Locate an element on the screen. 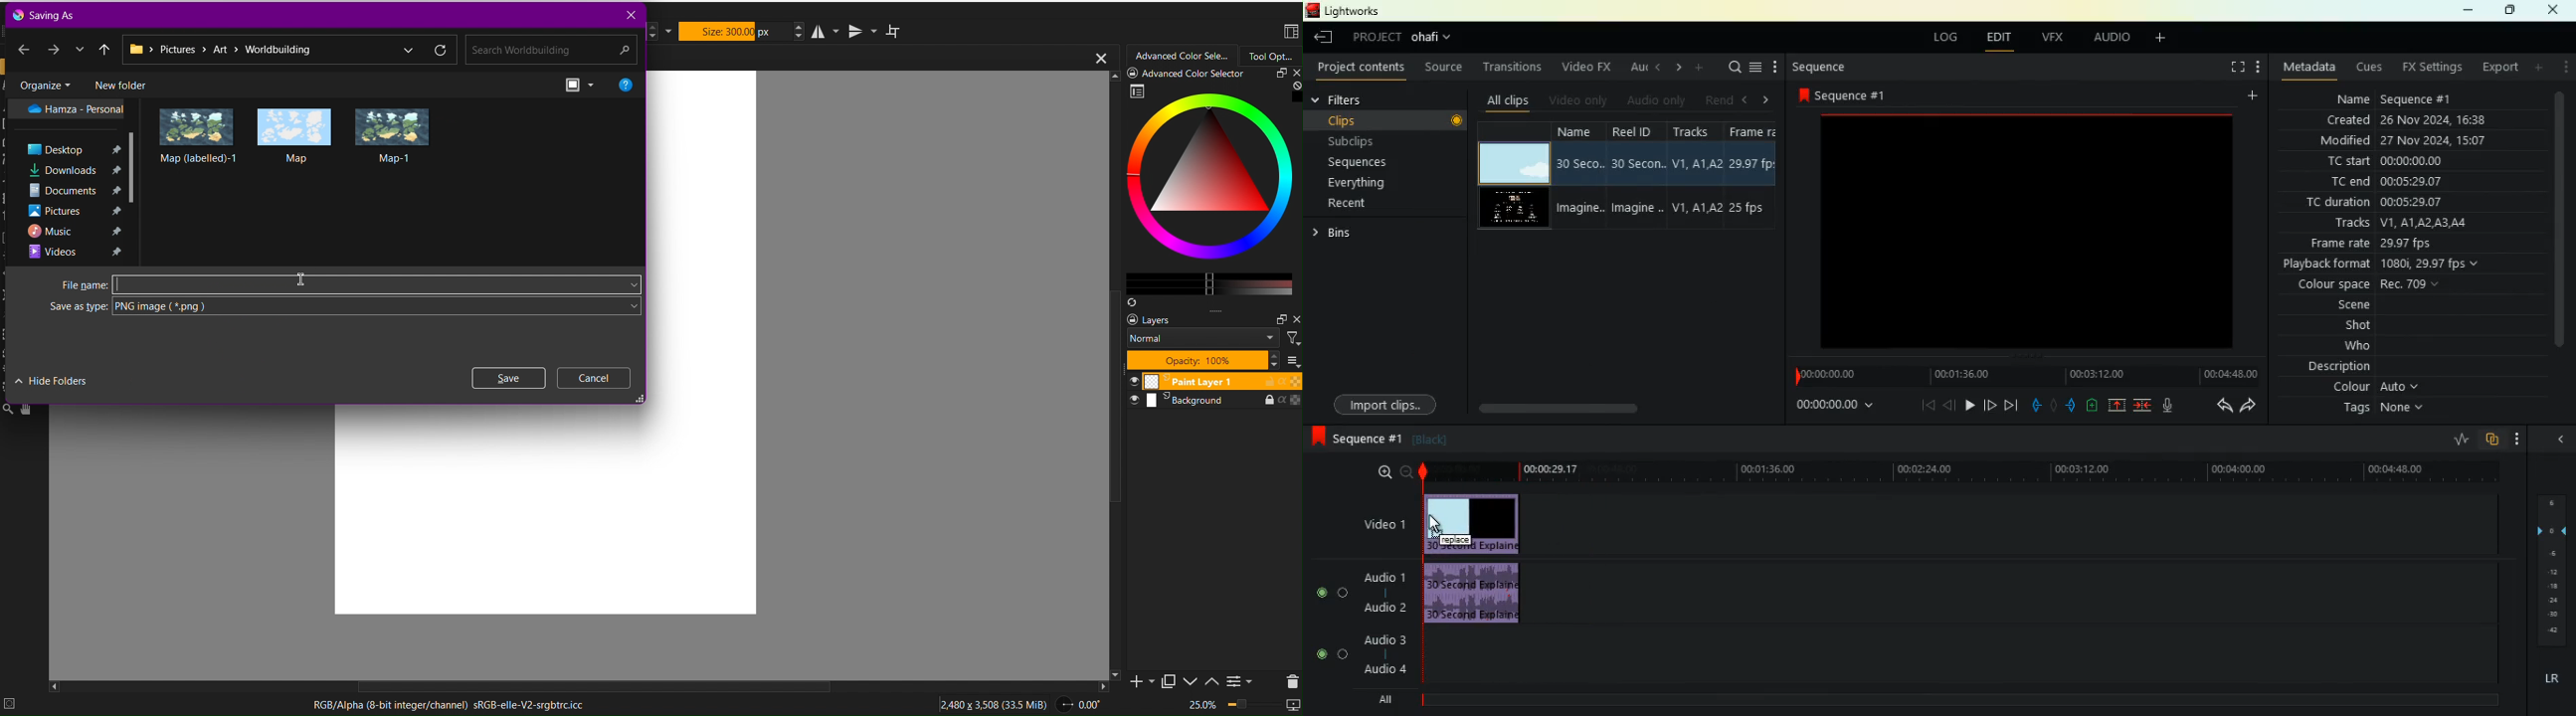 The width and height of the screenshot is (2576, 728). rend is located at coordinates (1719, 101).